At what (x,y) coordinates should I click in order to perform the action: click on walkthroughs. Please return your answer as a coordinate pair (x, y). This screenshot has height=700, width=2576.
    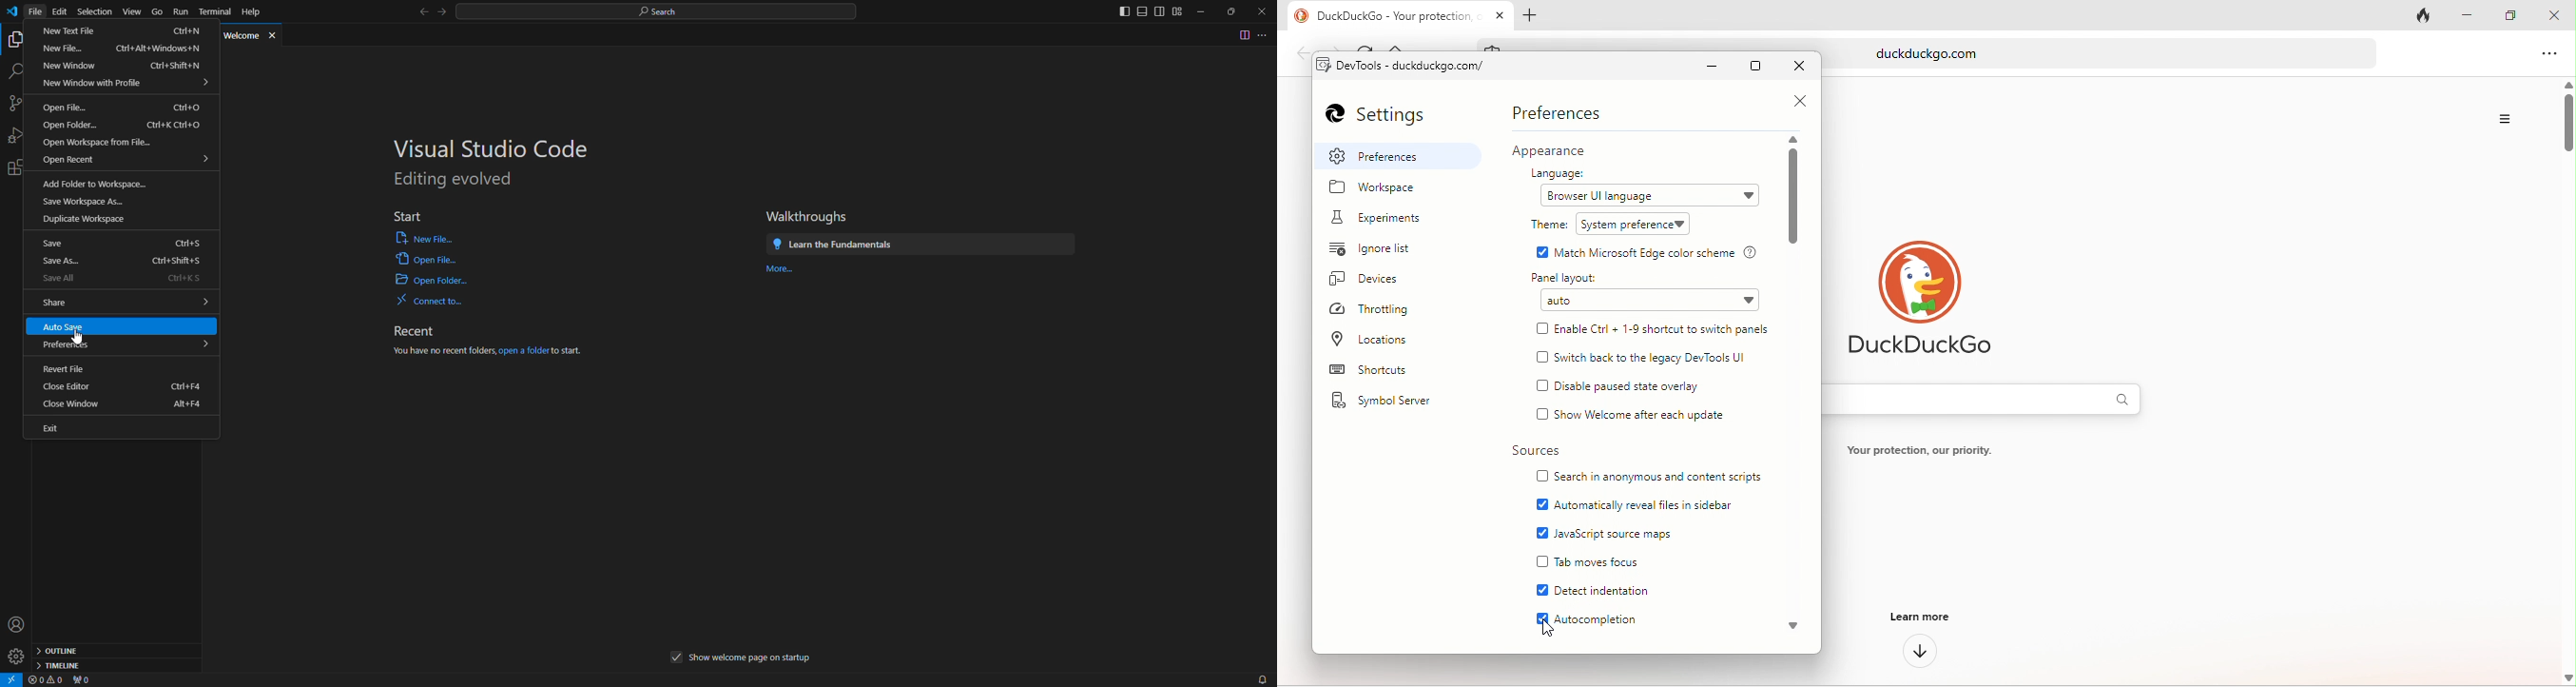
    Looking at the image, I should click on (808, 216).